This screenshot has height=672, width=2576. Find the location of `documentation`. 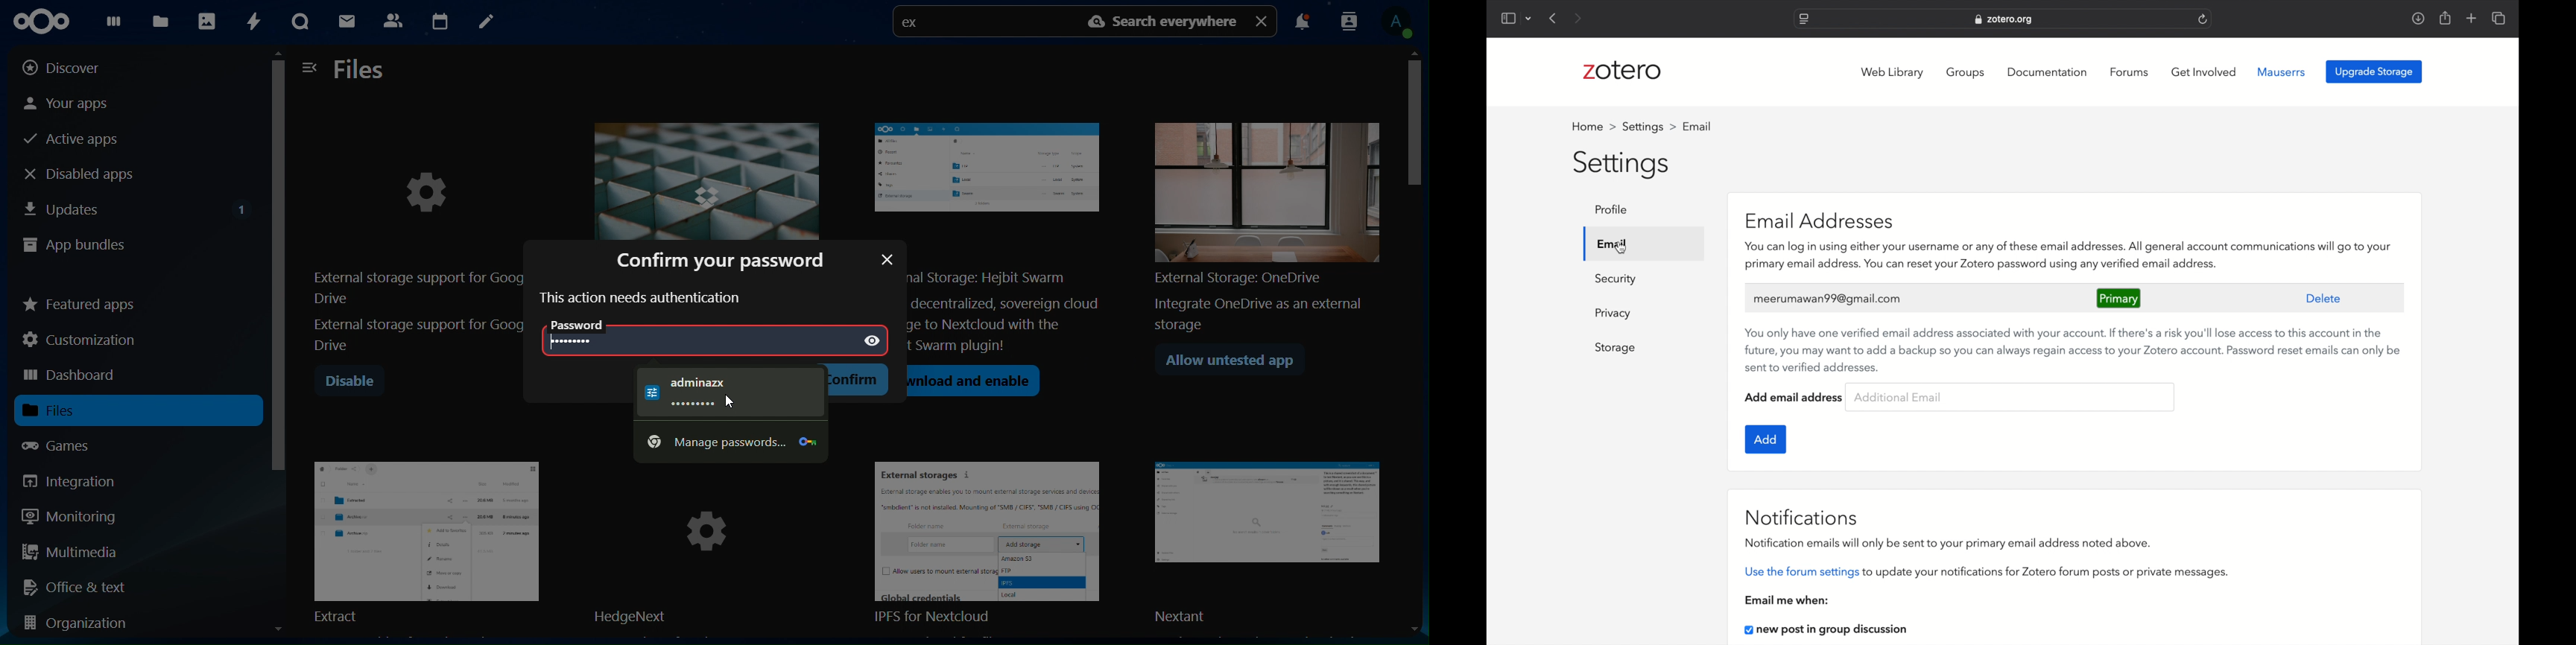

documentation is located at coordinates (2048, 71).